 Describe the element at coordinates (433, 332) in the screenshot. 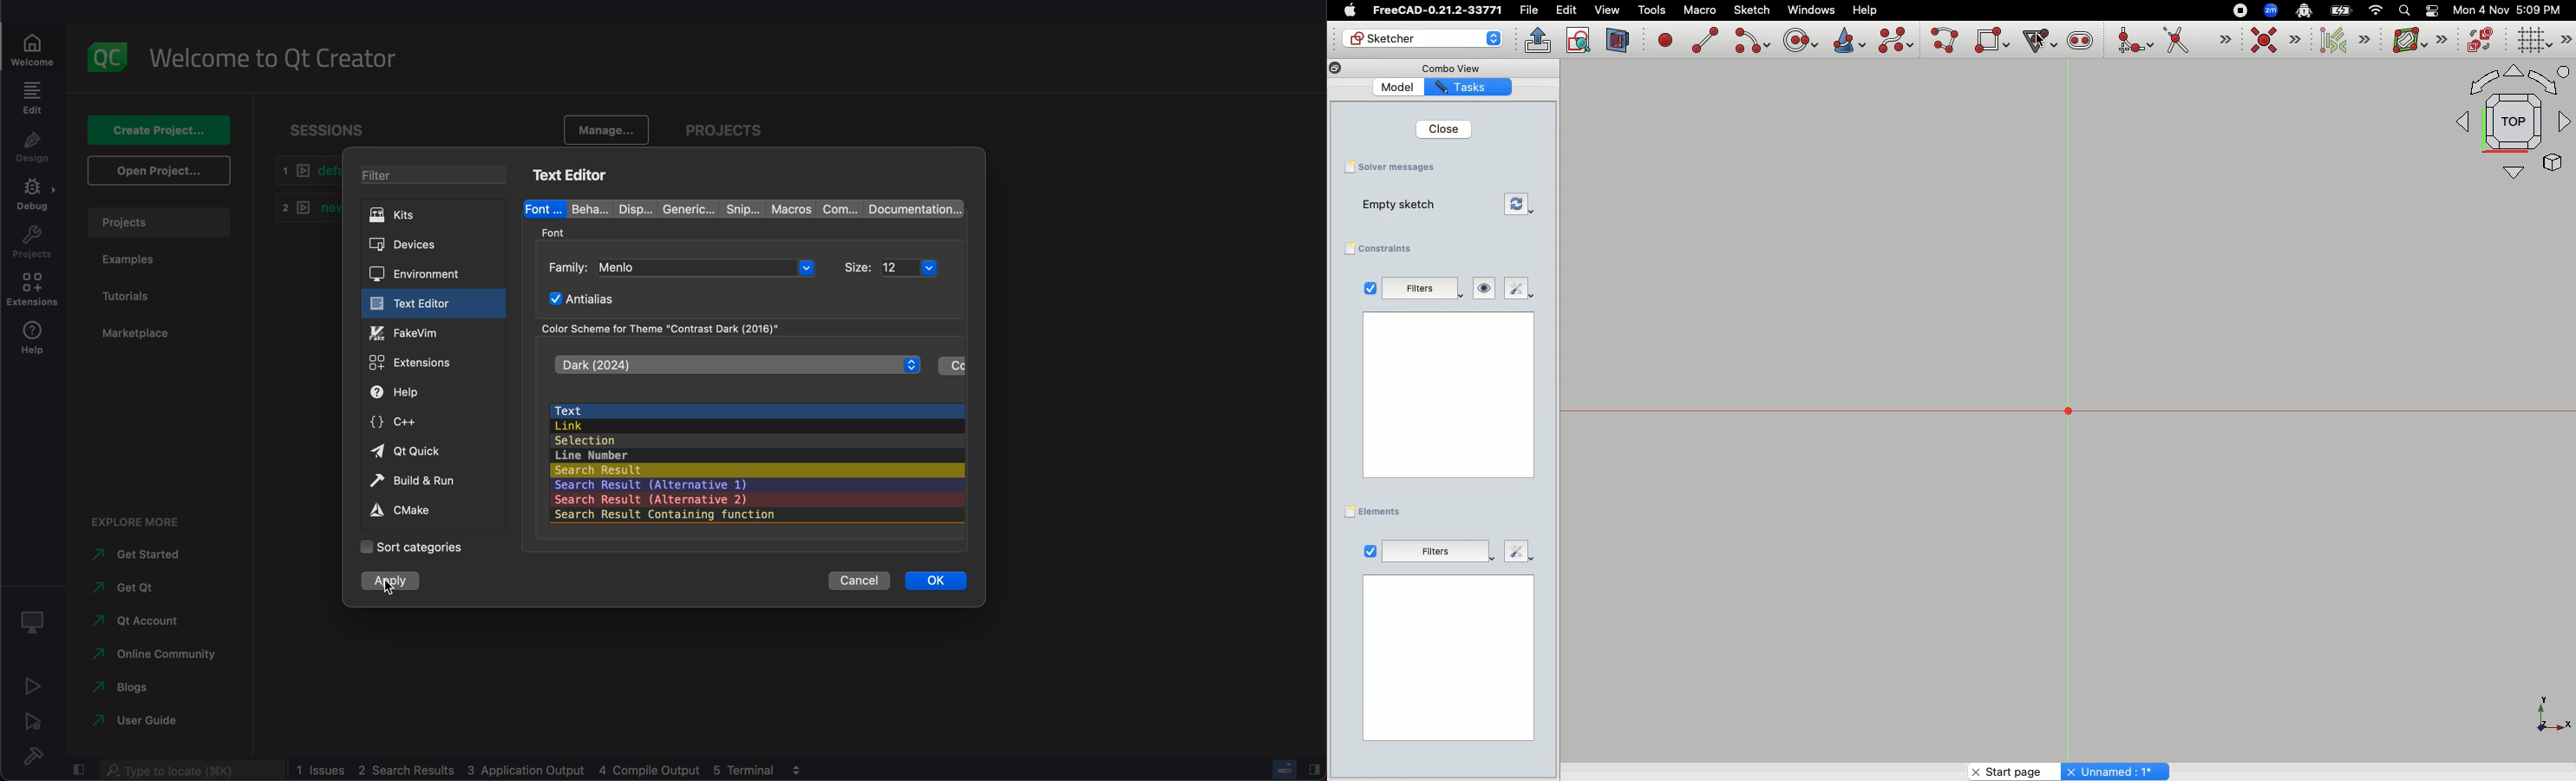

I see `fakevim` at that location.